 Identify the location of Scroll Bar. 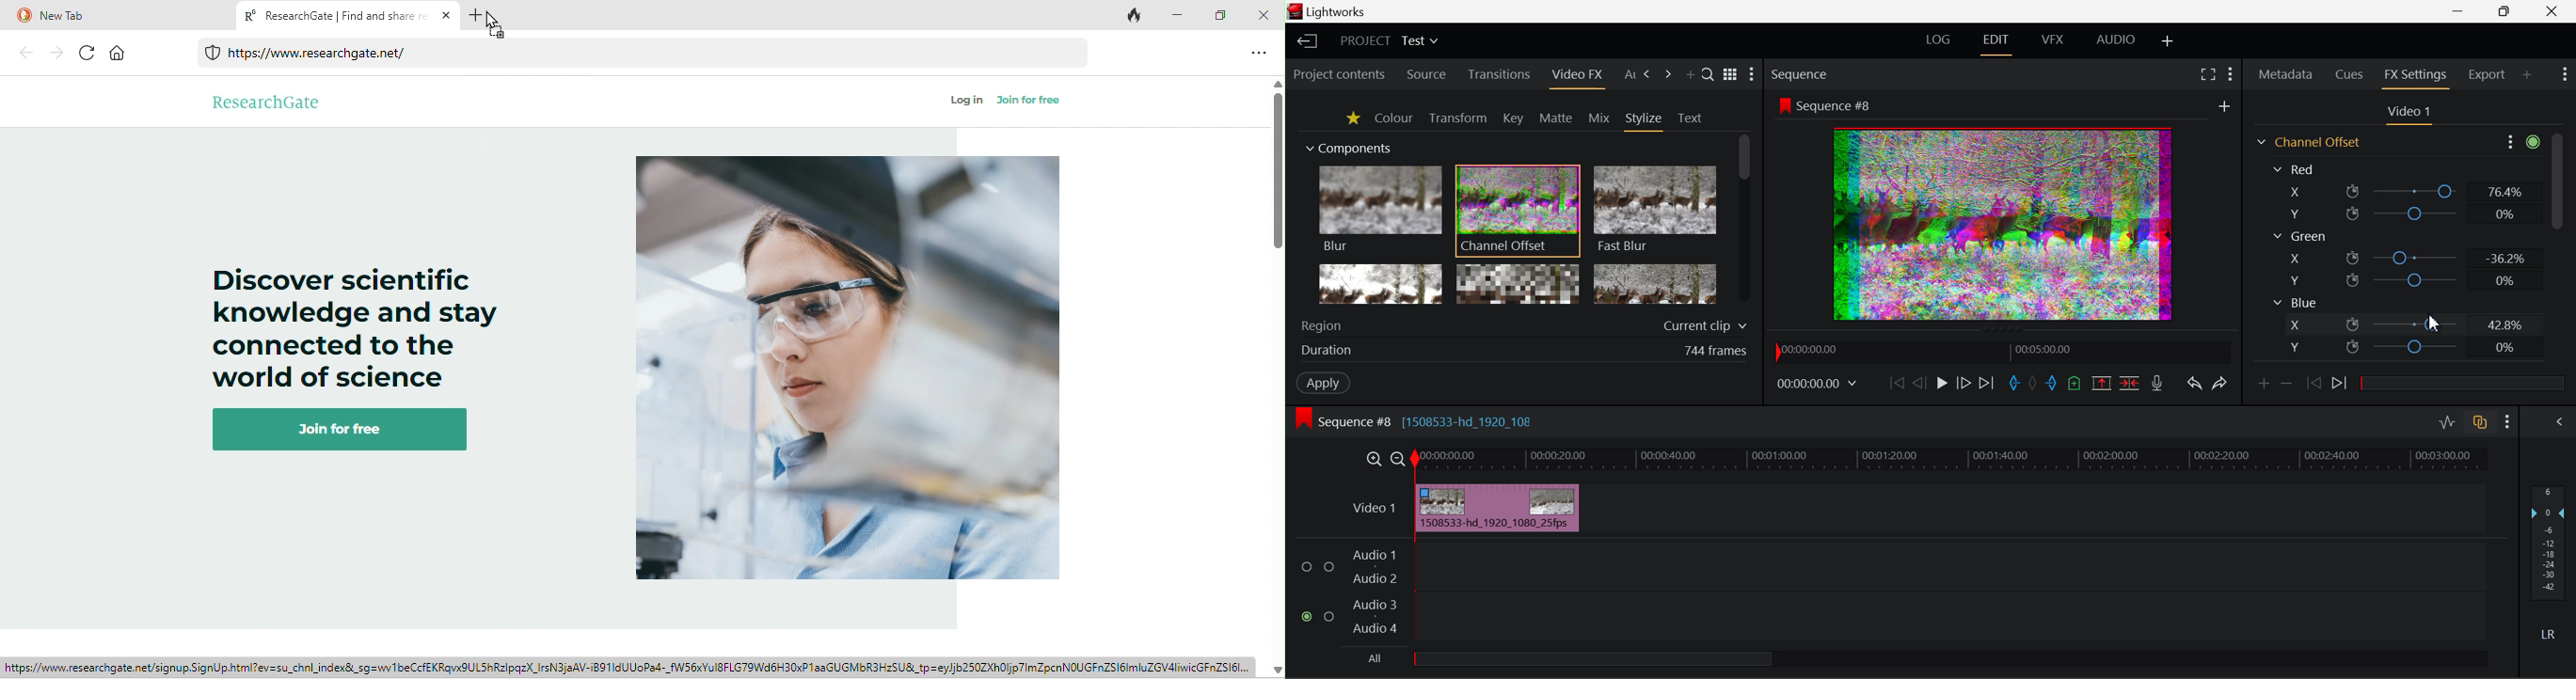
(2557, 251).